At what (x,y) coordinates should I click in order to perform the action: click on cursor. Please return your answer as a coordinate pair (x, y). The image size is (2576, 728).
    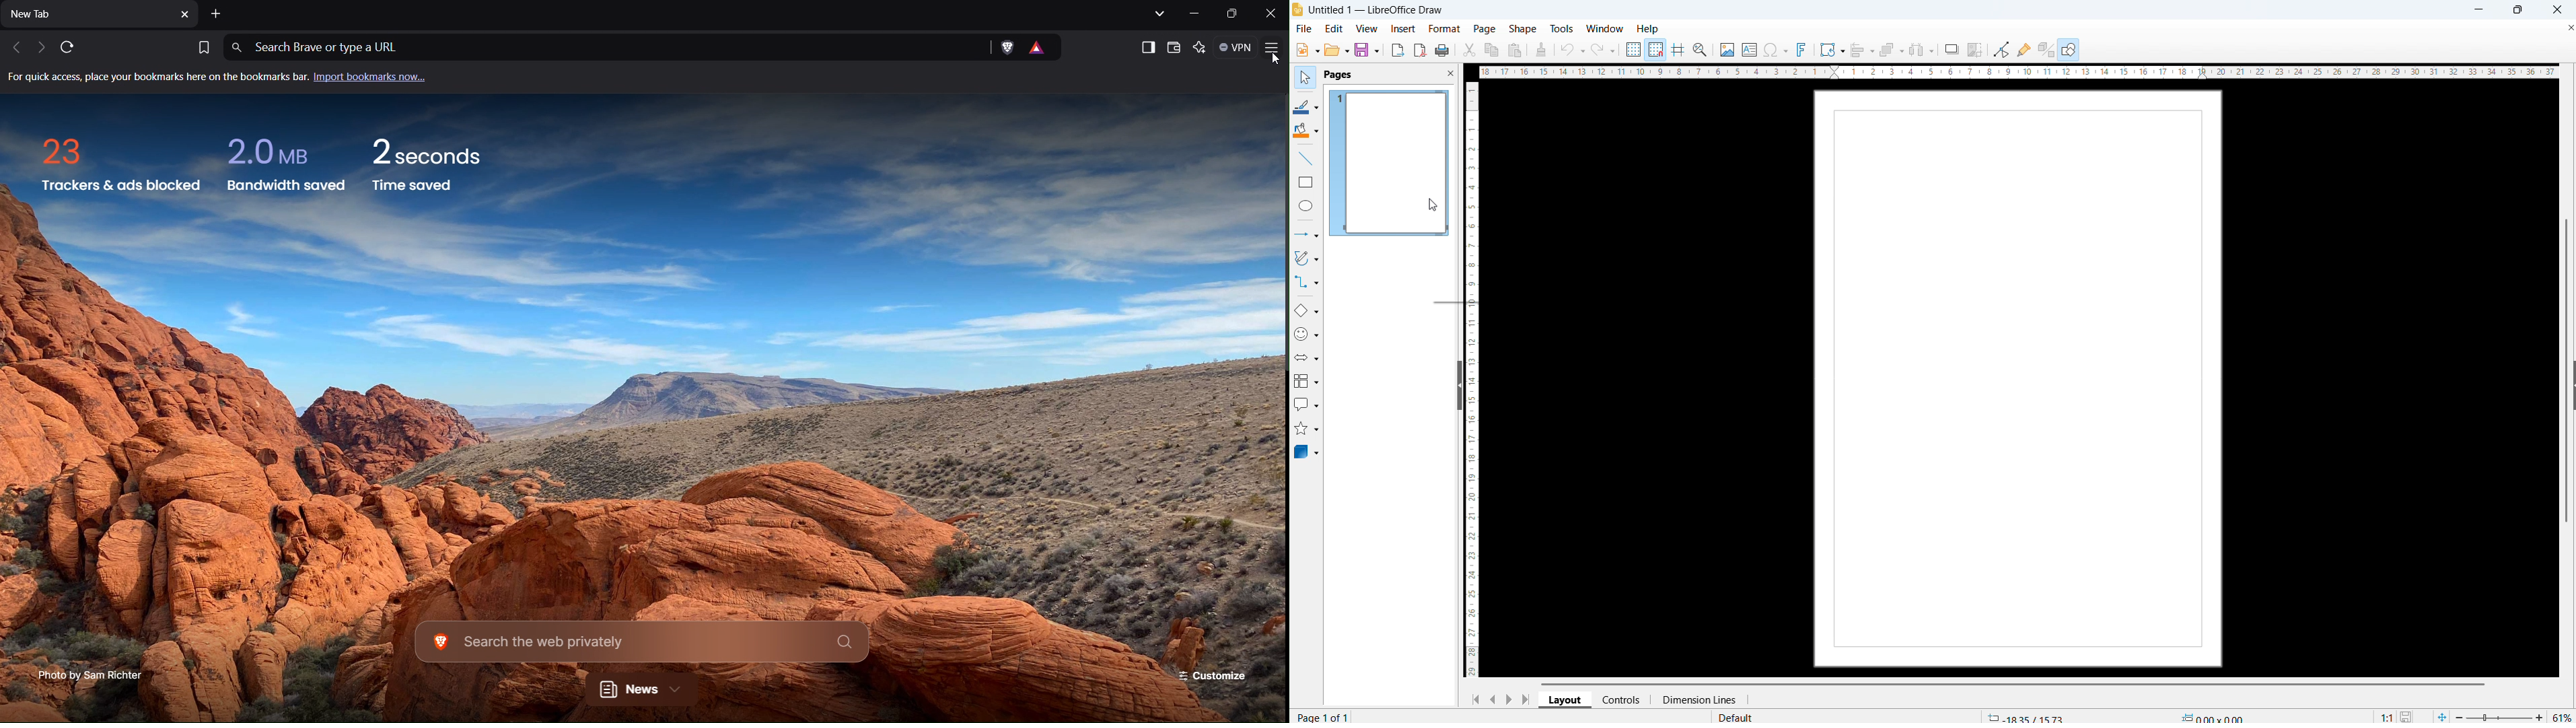
    Looking at the image, I should click on (1432, 206).